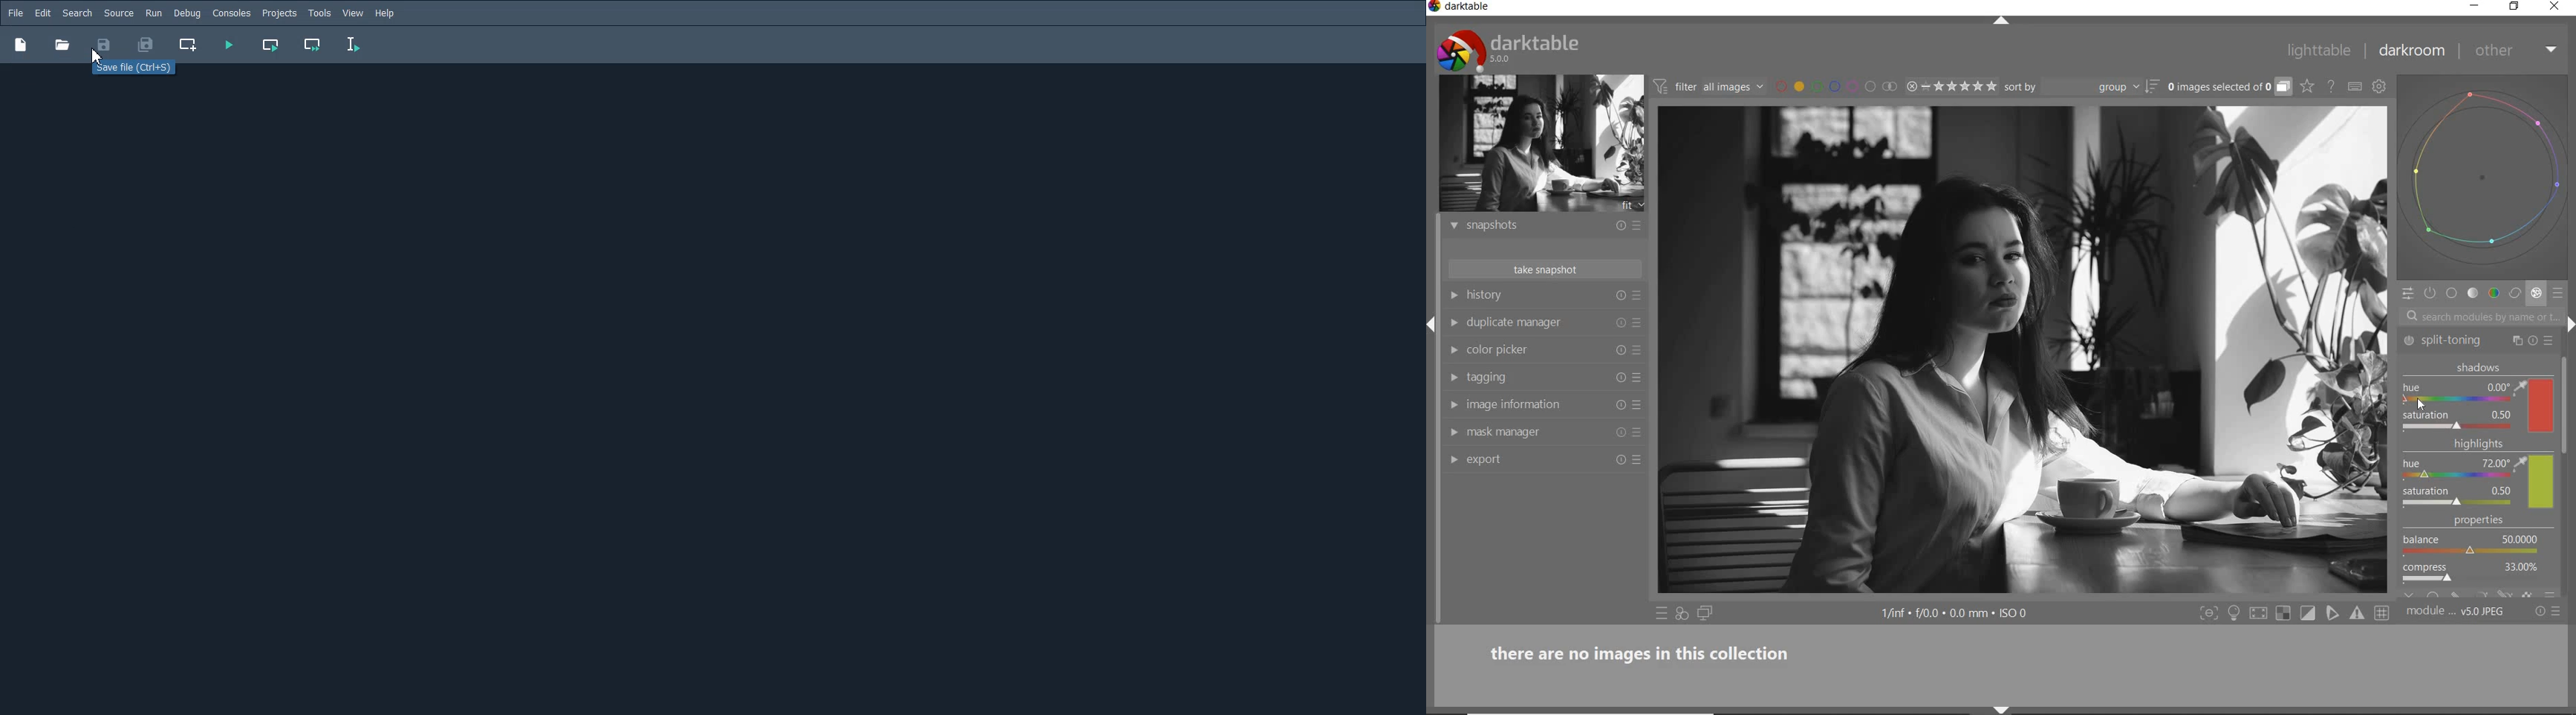 This screenshot has width=2576, height=728. Describe the element at coordinates (1536, 458) in the screenshot. I see `export` at that location.